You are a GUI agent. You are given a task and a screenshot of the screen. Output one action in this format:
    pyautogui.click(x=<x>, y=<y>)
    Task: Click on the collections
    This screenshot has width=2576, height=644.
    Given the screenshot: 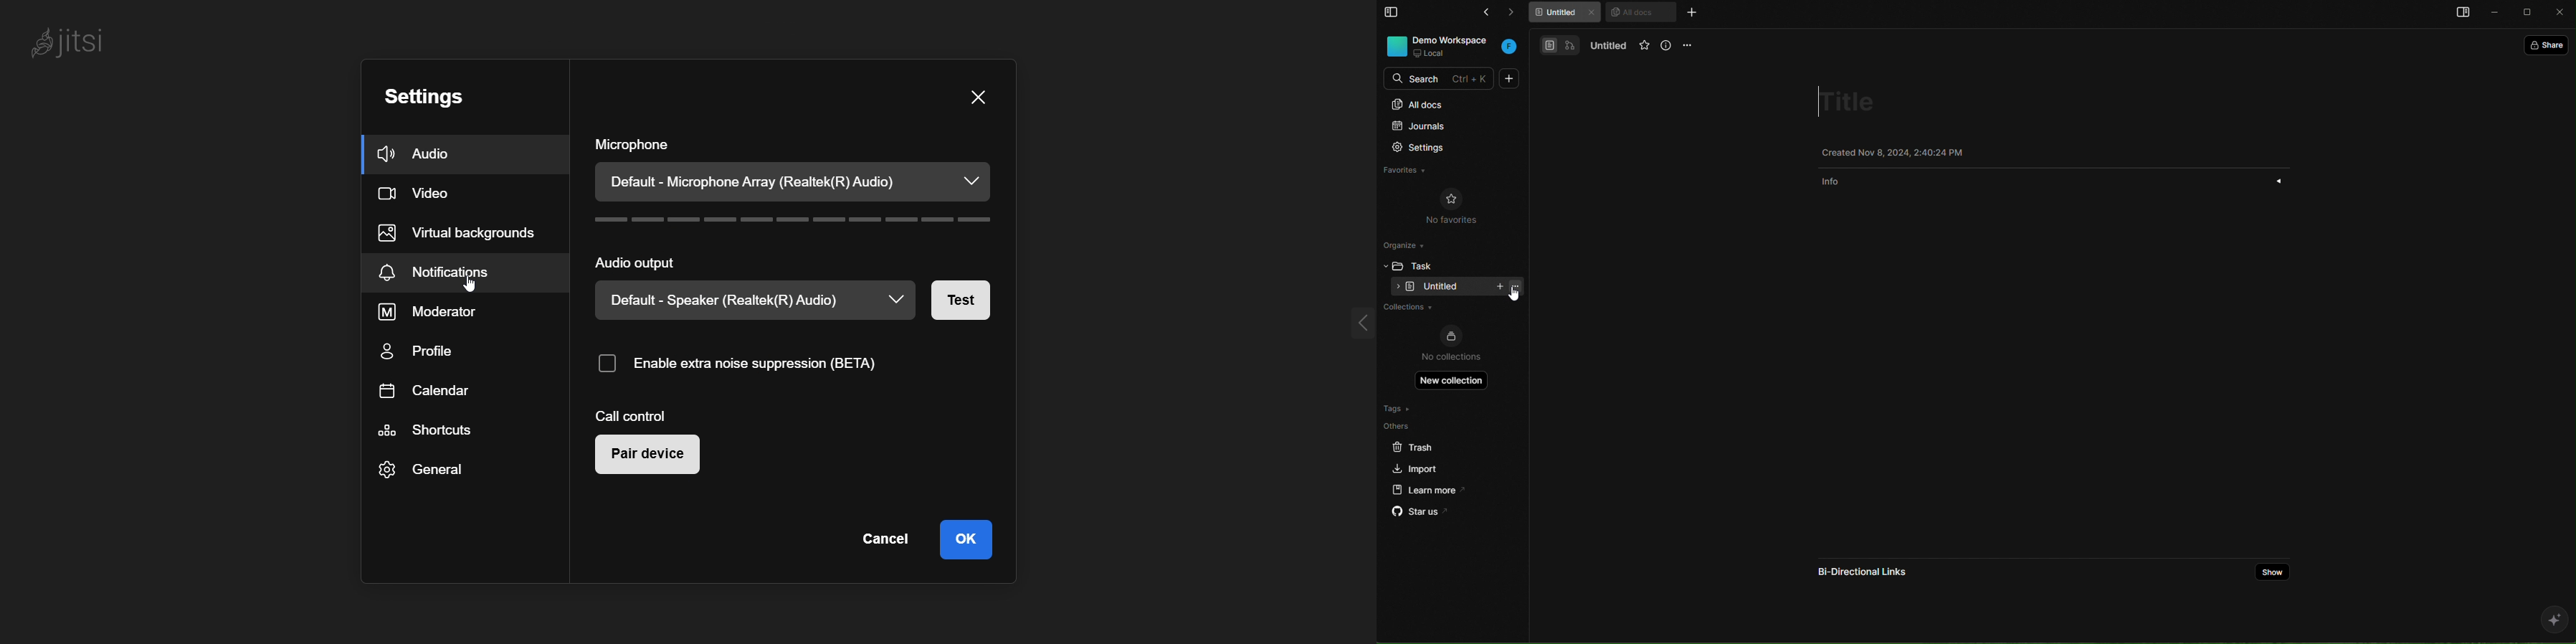 What is the action you would take?
    pyautogui.click(x=1447, y=308)
    